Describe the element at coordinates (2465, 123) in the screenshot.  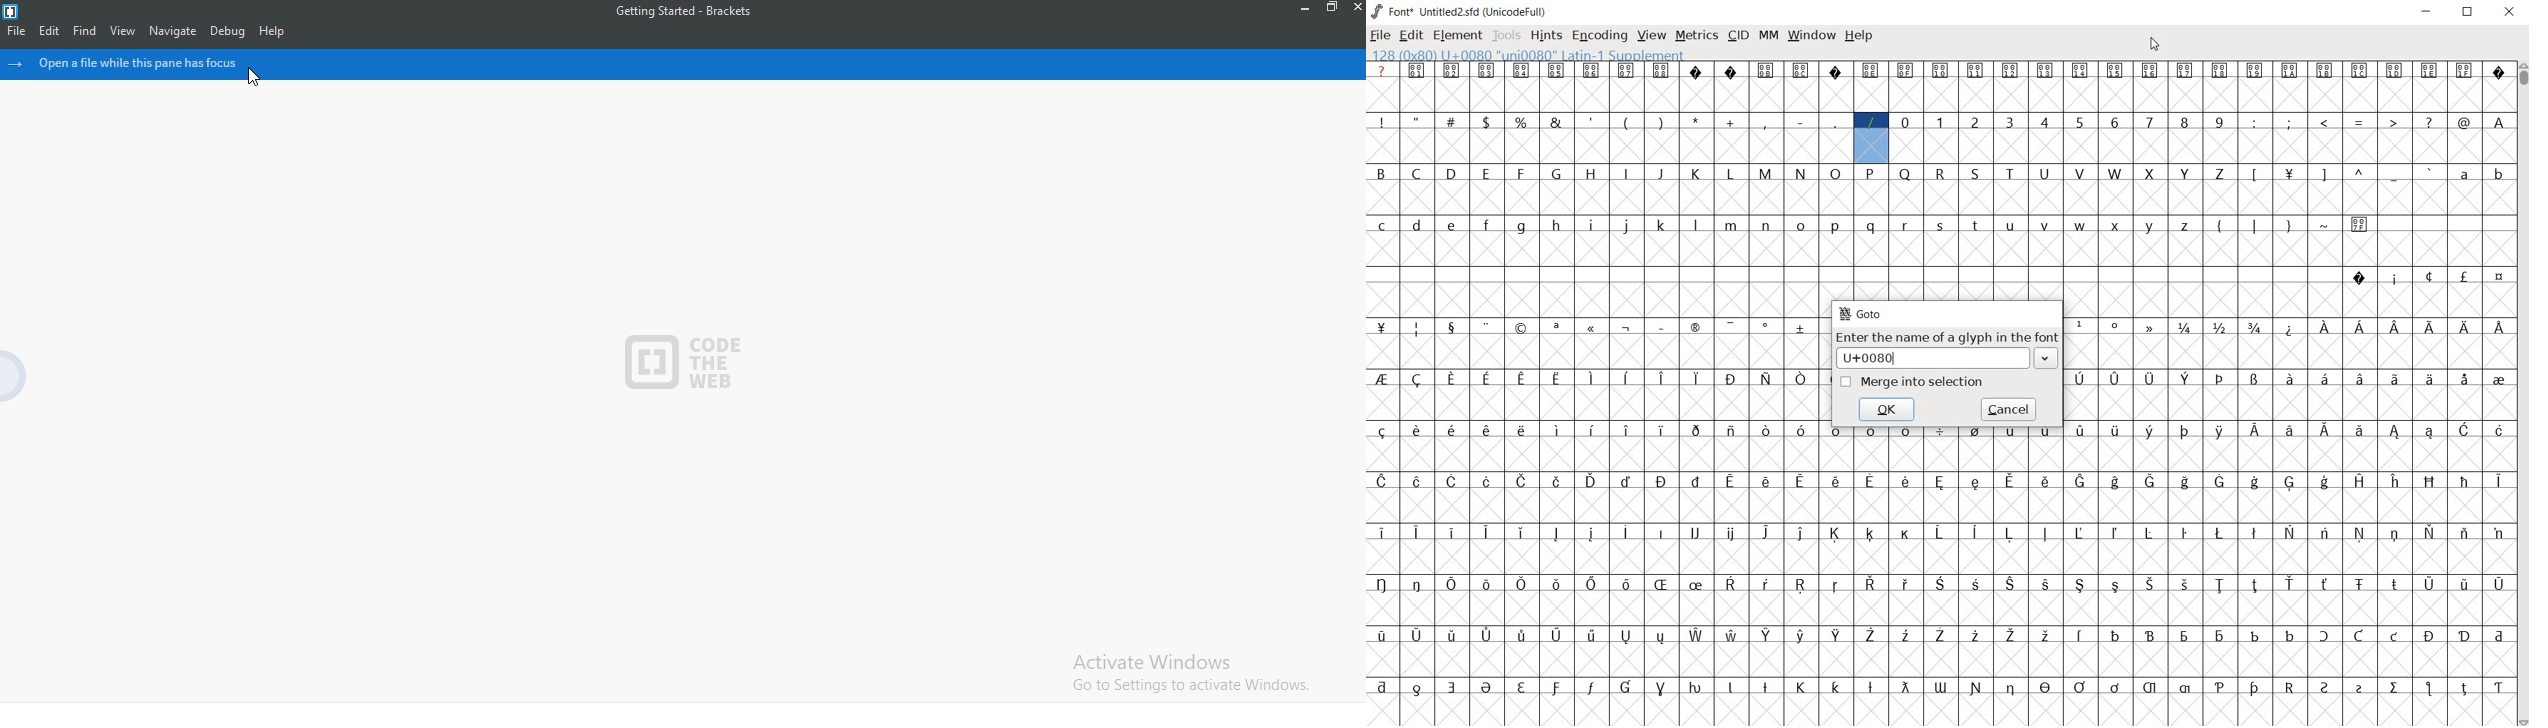
I see `glyph` at that location.